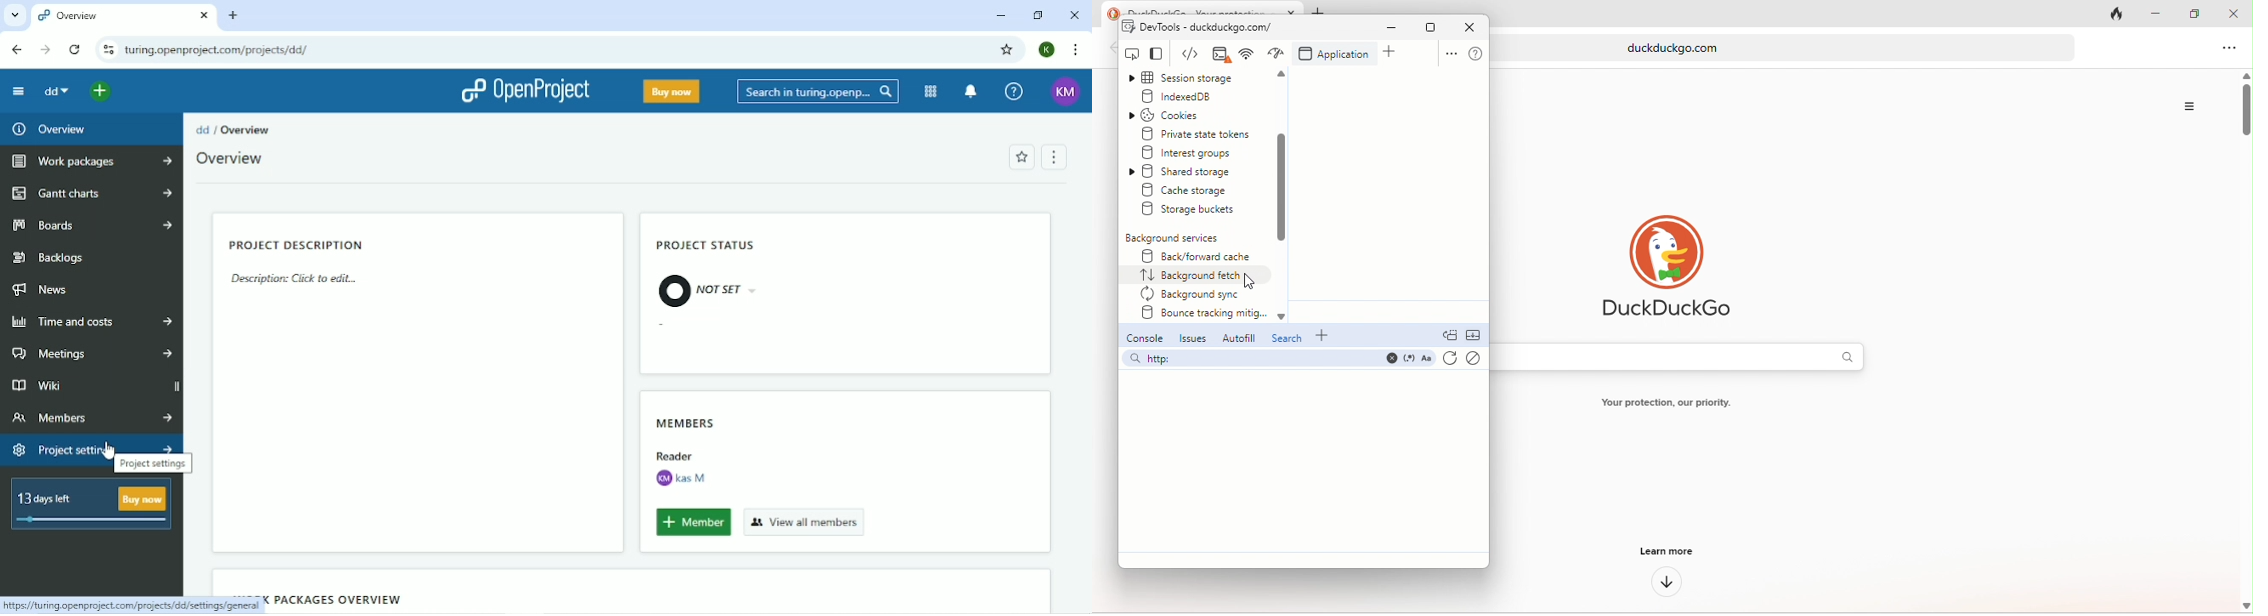  What do you see at coordinates (1175, 238) in the screenshot?
I see `background services` at bounding box center [1175, 238].